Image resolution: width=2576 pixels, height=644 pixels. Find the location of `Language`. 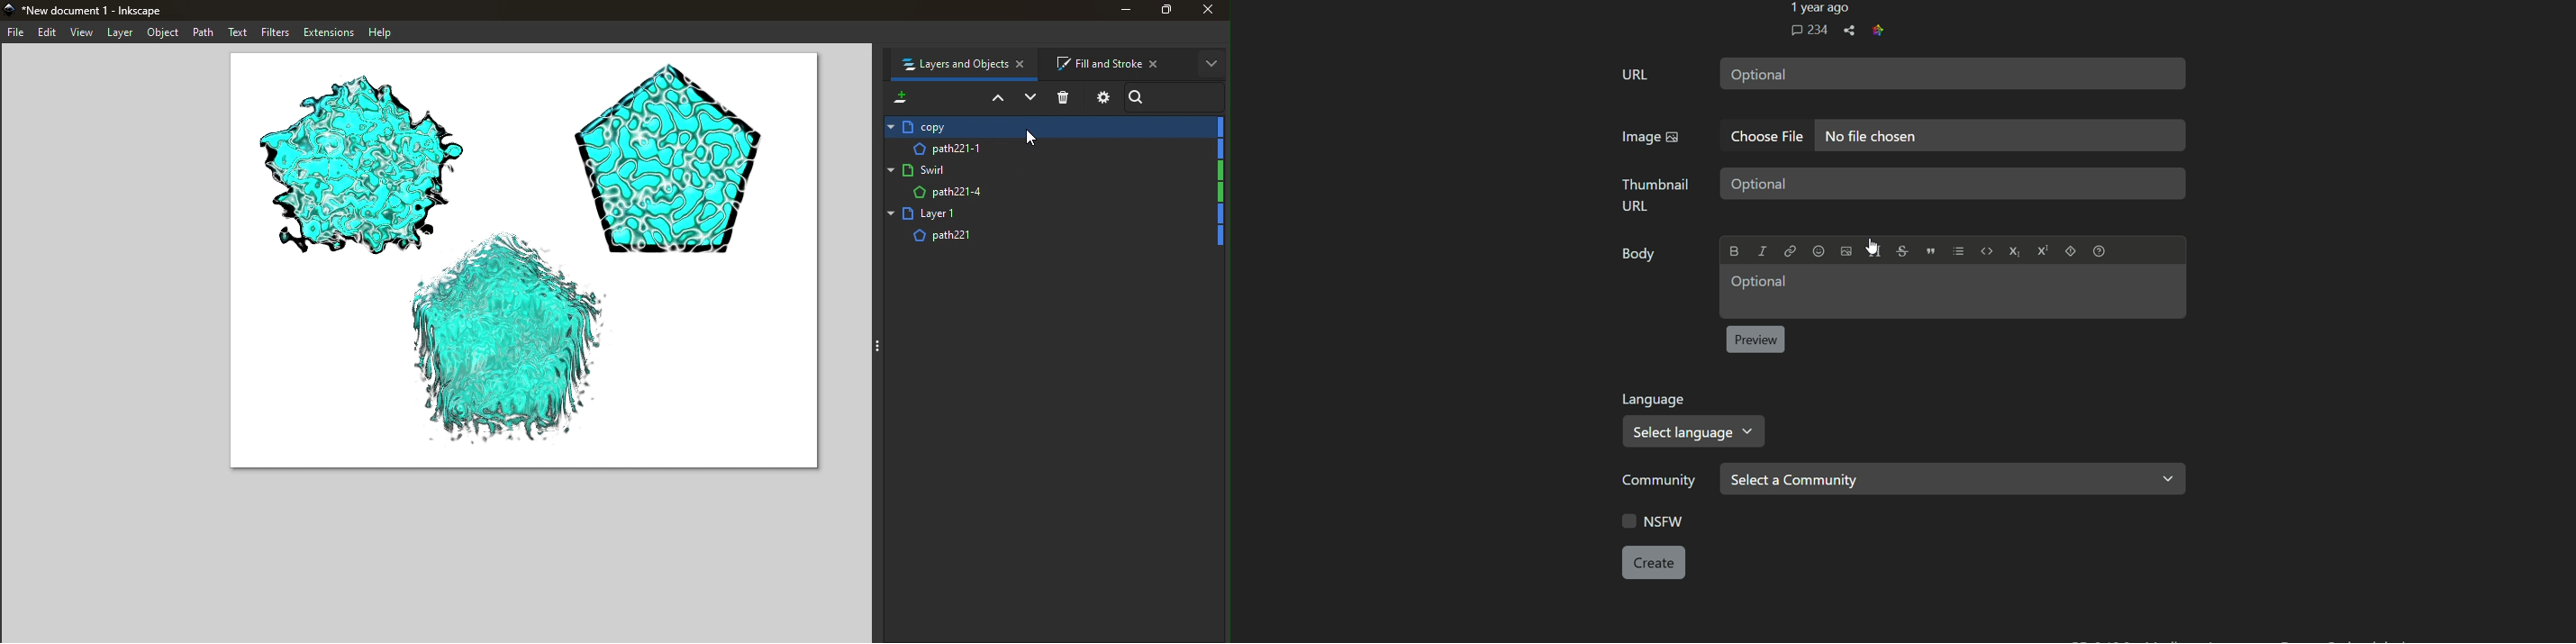

Language is located at coordinates (1656, 400).